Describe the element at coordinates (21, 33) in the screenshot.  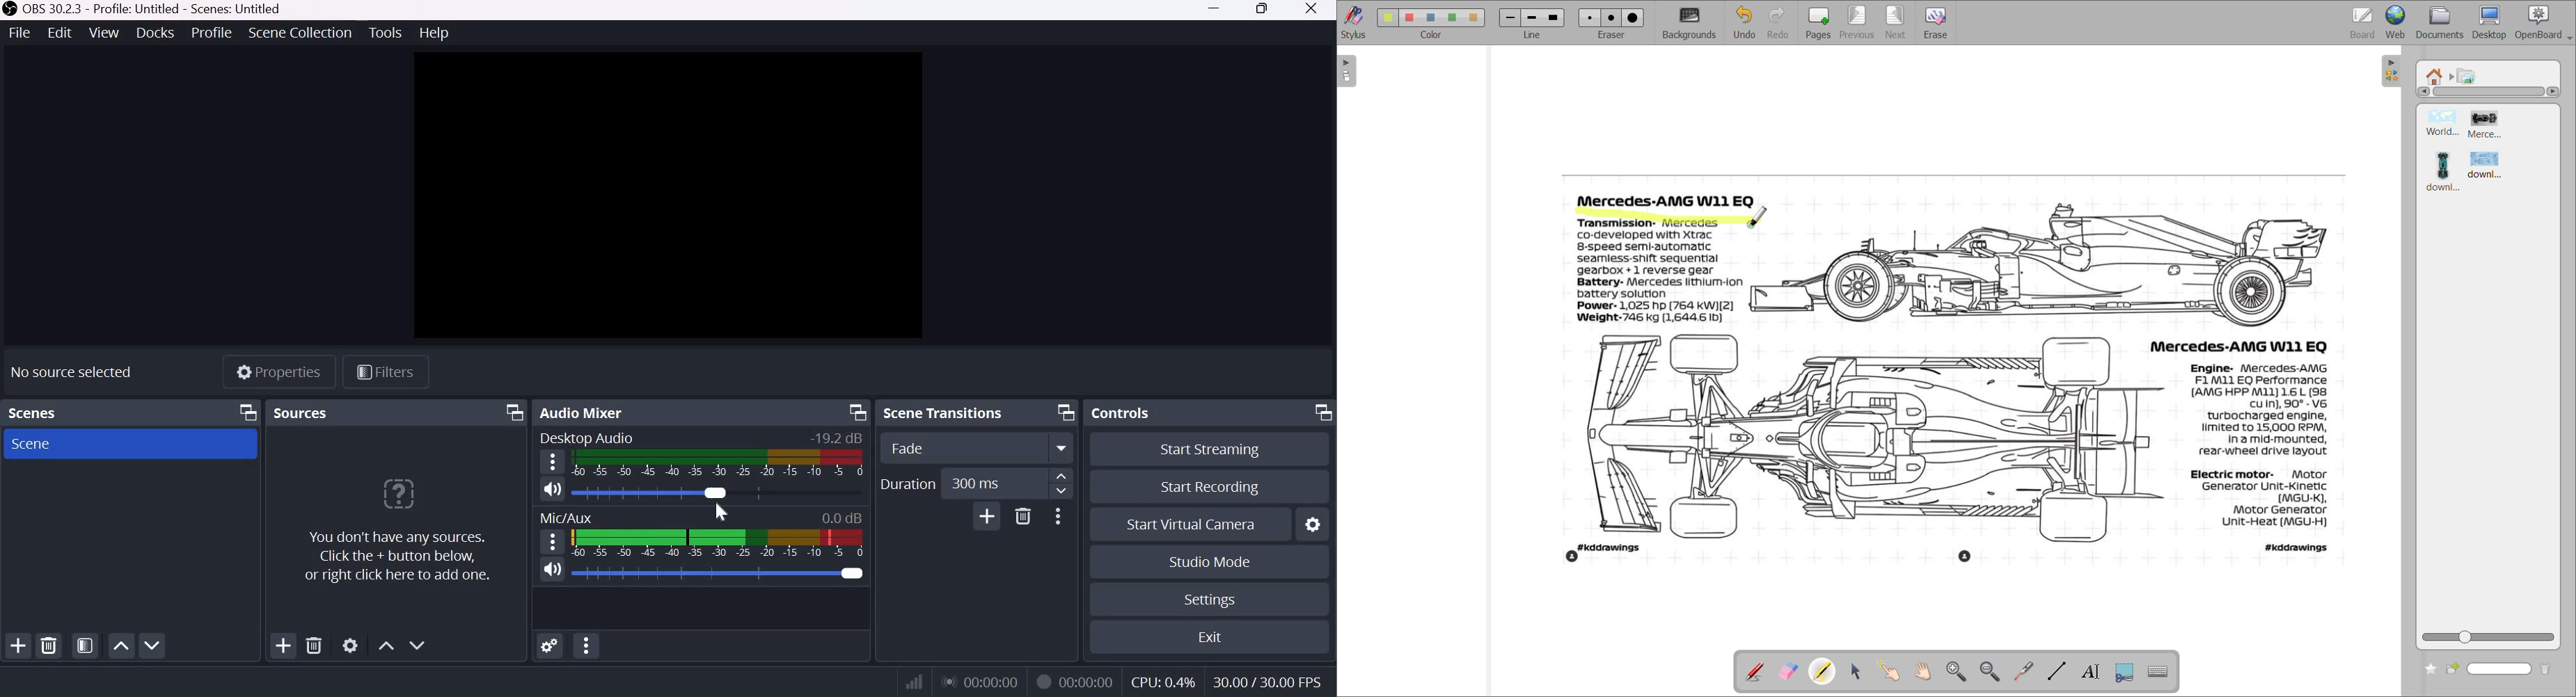
I see `File` at that location.